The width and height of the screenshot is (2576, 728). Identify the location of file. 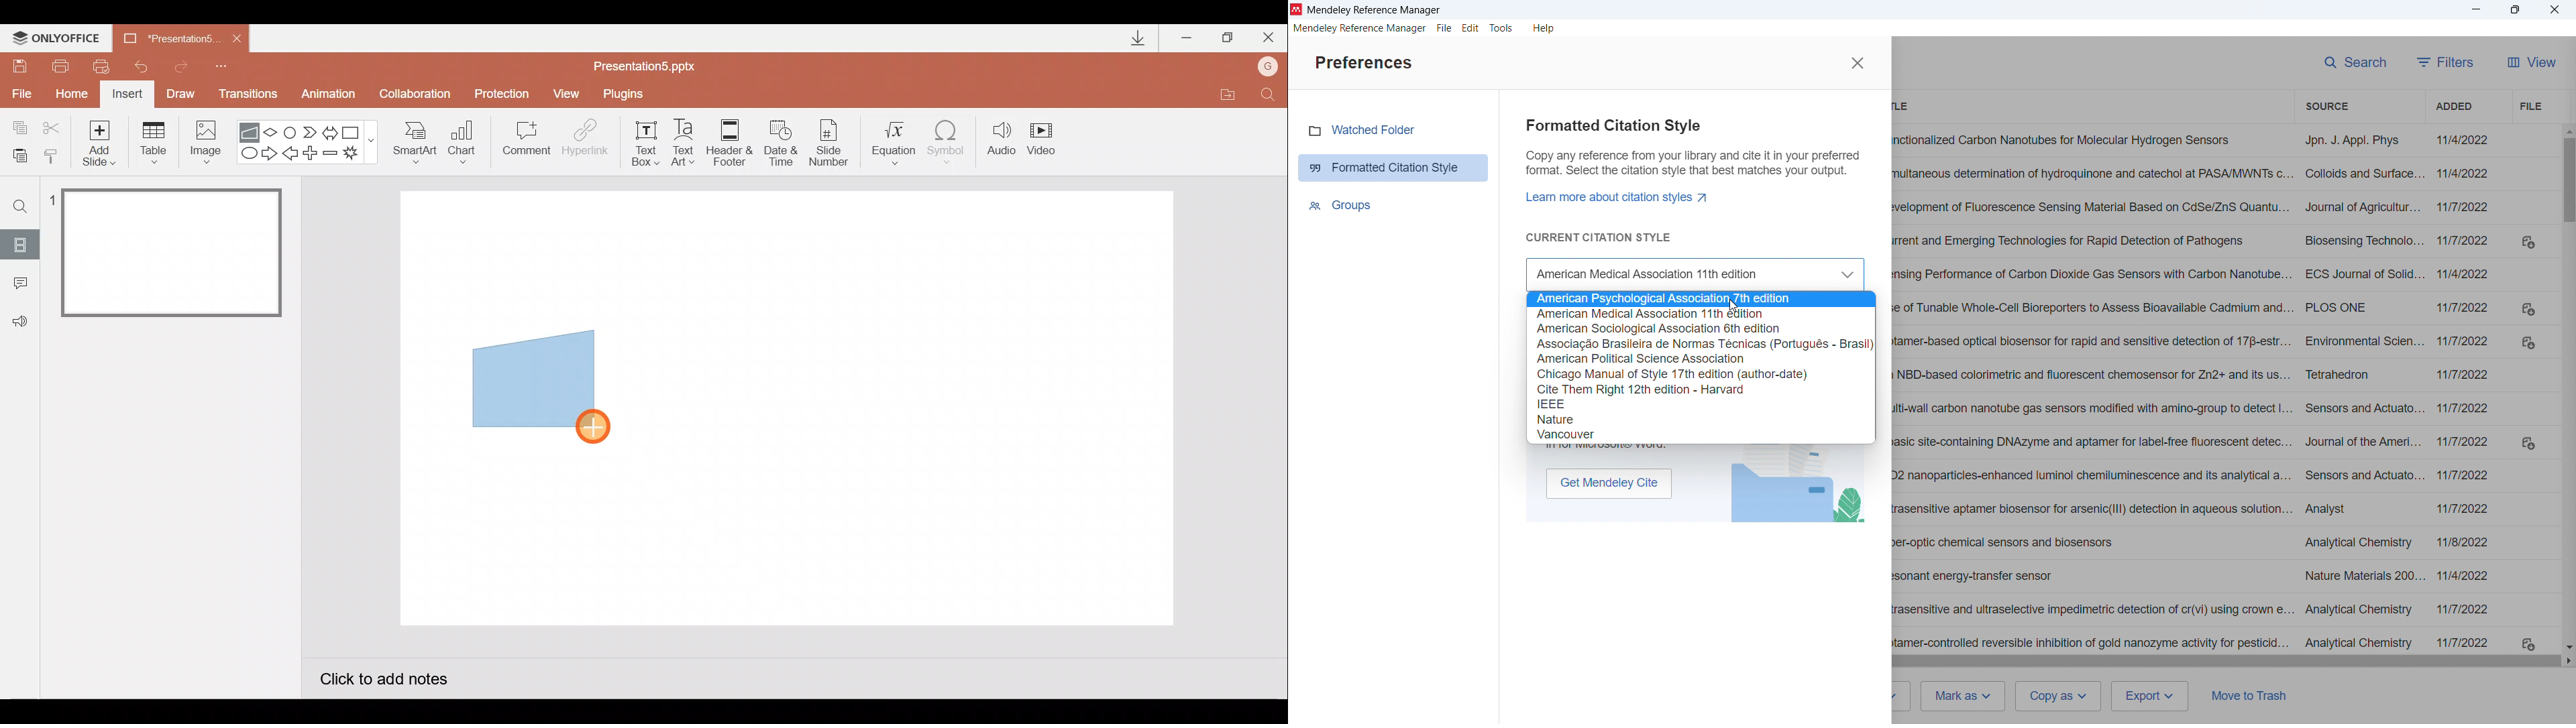
(1444, 29).